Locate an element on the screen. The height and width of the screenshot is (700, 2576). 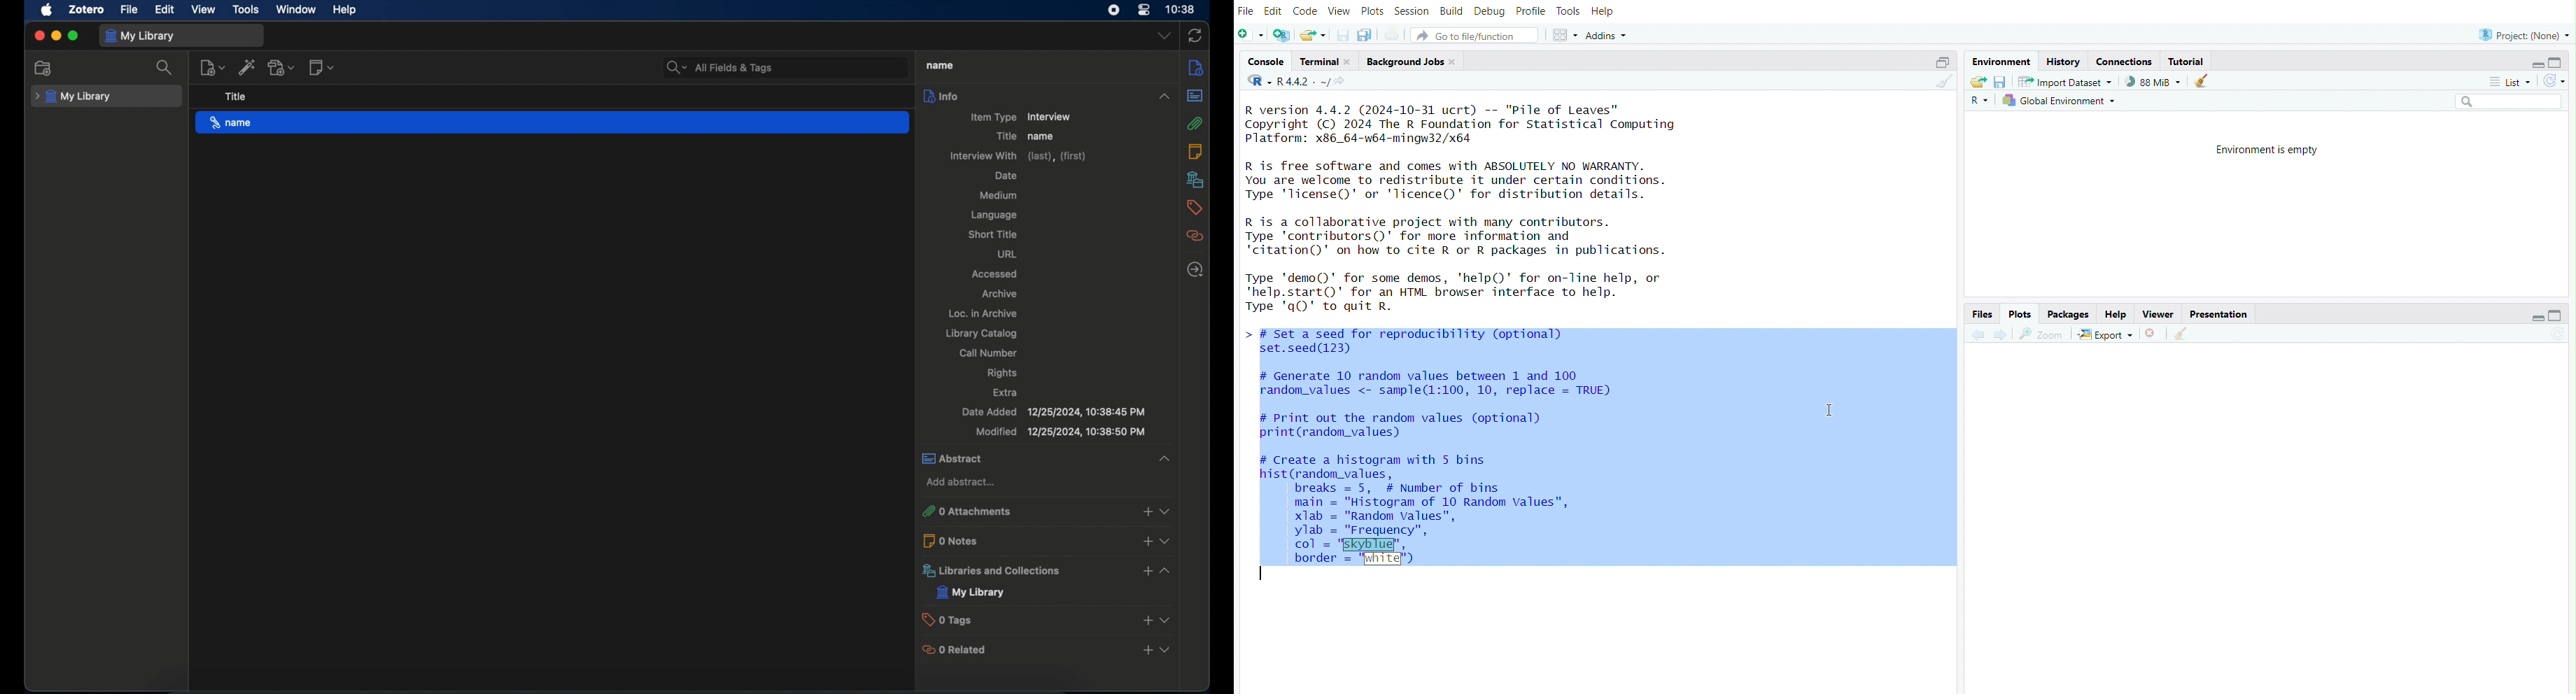
terminal is located at coordinates (1316, 60).